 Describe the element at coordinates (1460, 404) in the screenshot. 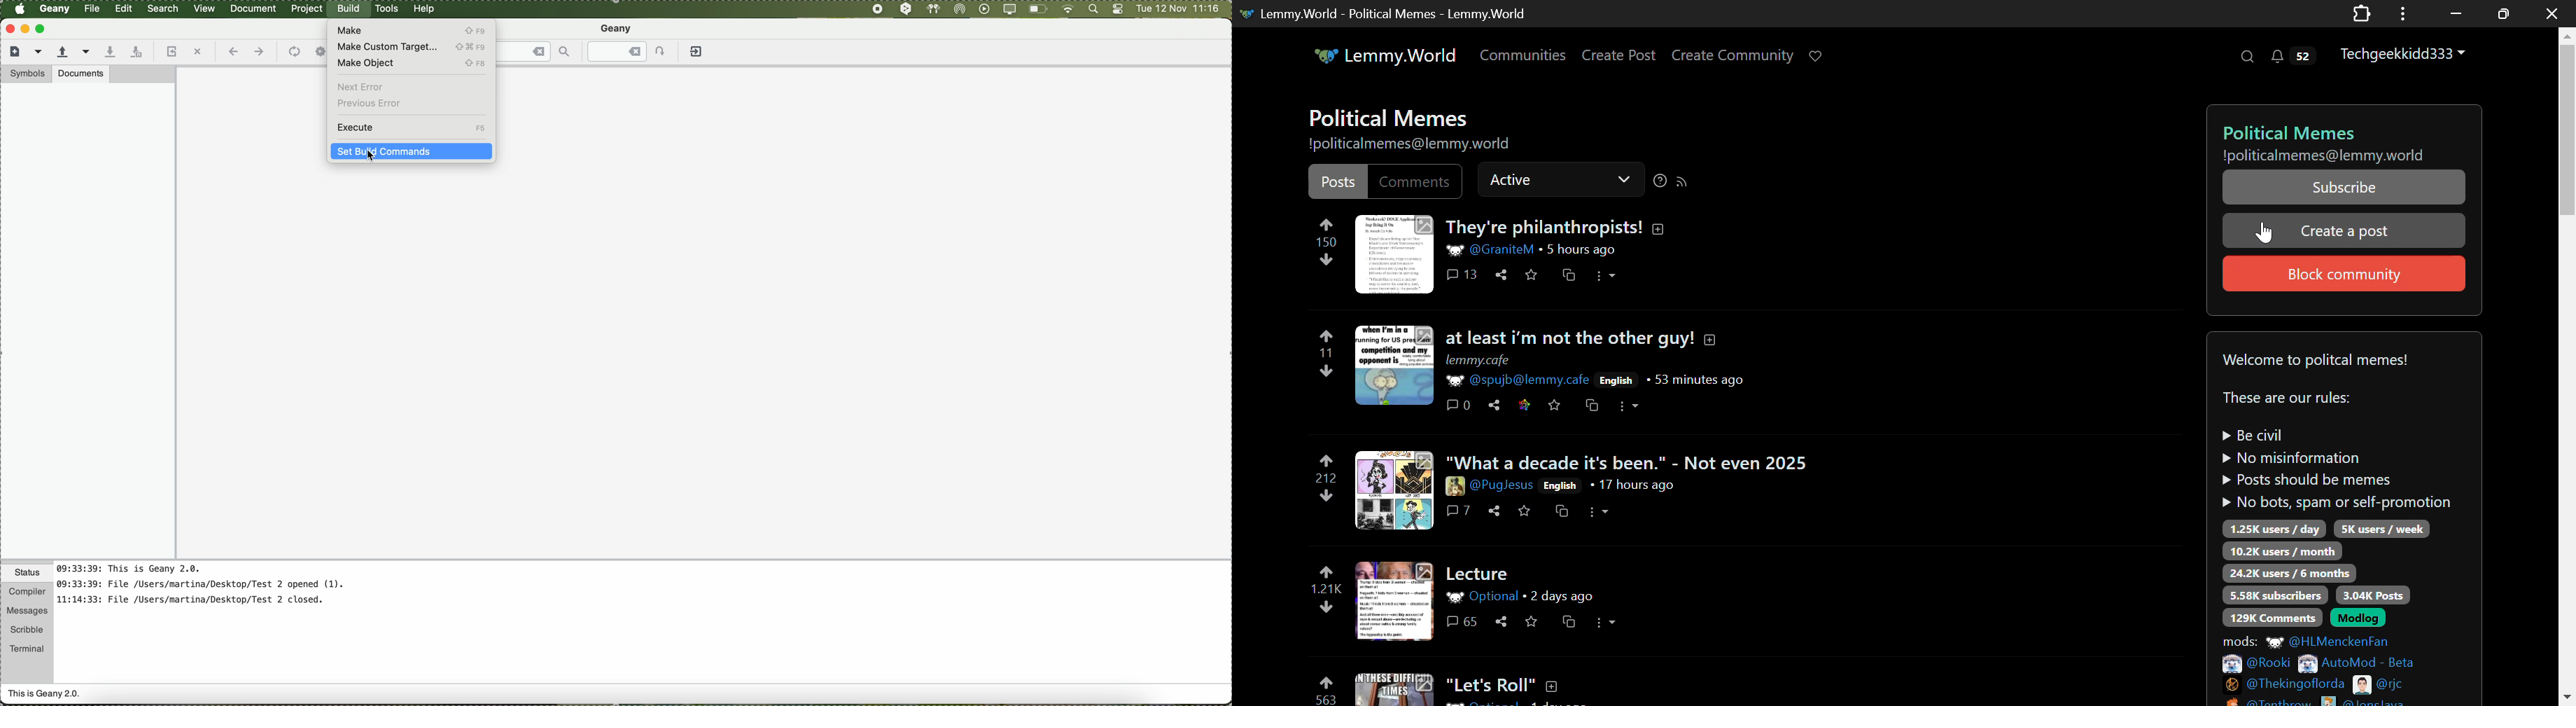

I see `Comments` at that location.